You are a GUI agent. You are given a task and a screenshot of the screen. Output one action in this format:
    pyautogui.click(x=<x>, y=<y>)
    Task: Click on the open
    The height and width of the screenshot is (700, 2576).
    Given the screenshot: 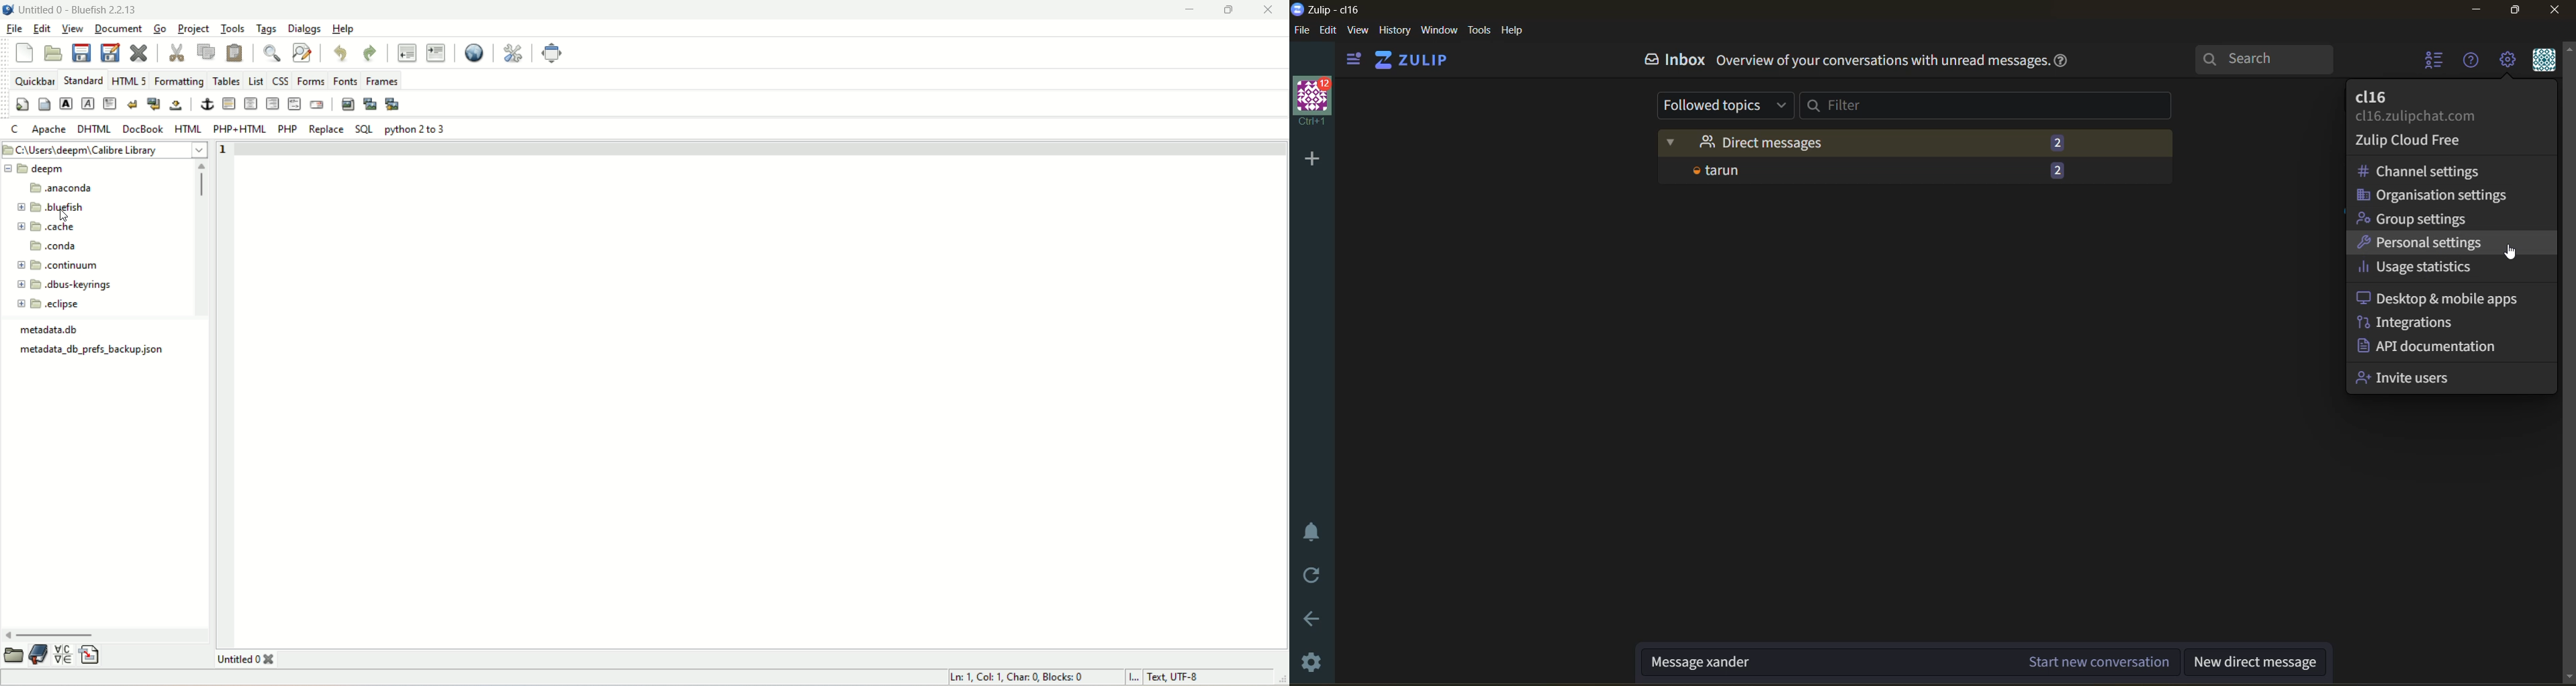 What is the action you would take?
    pyautogui.click(x=15, y=654)
    